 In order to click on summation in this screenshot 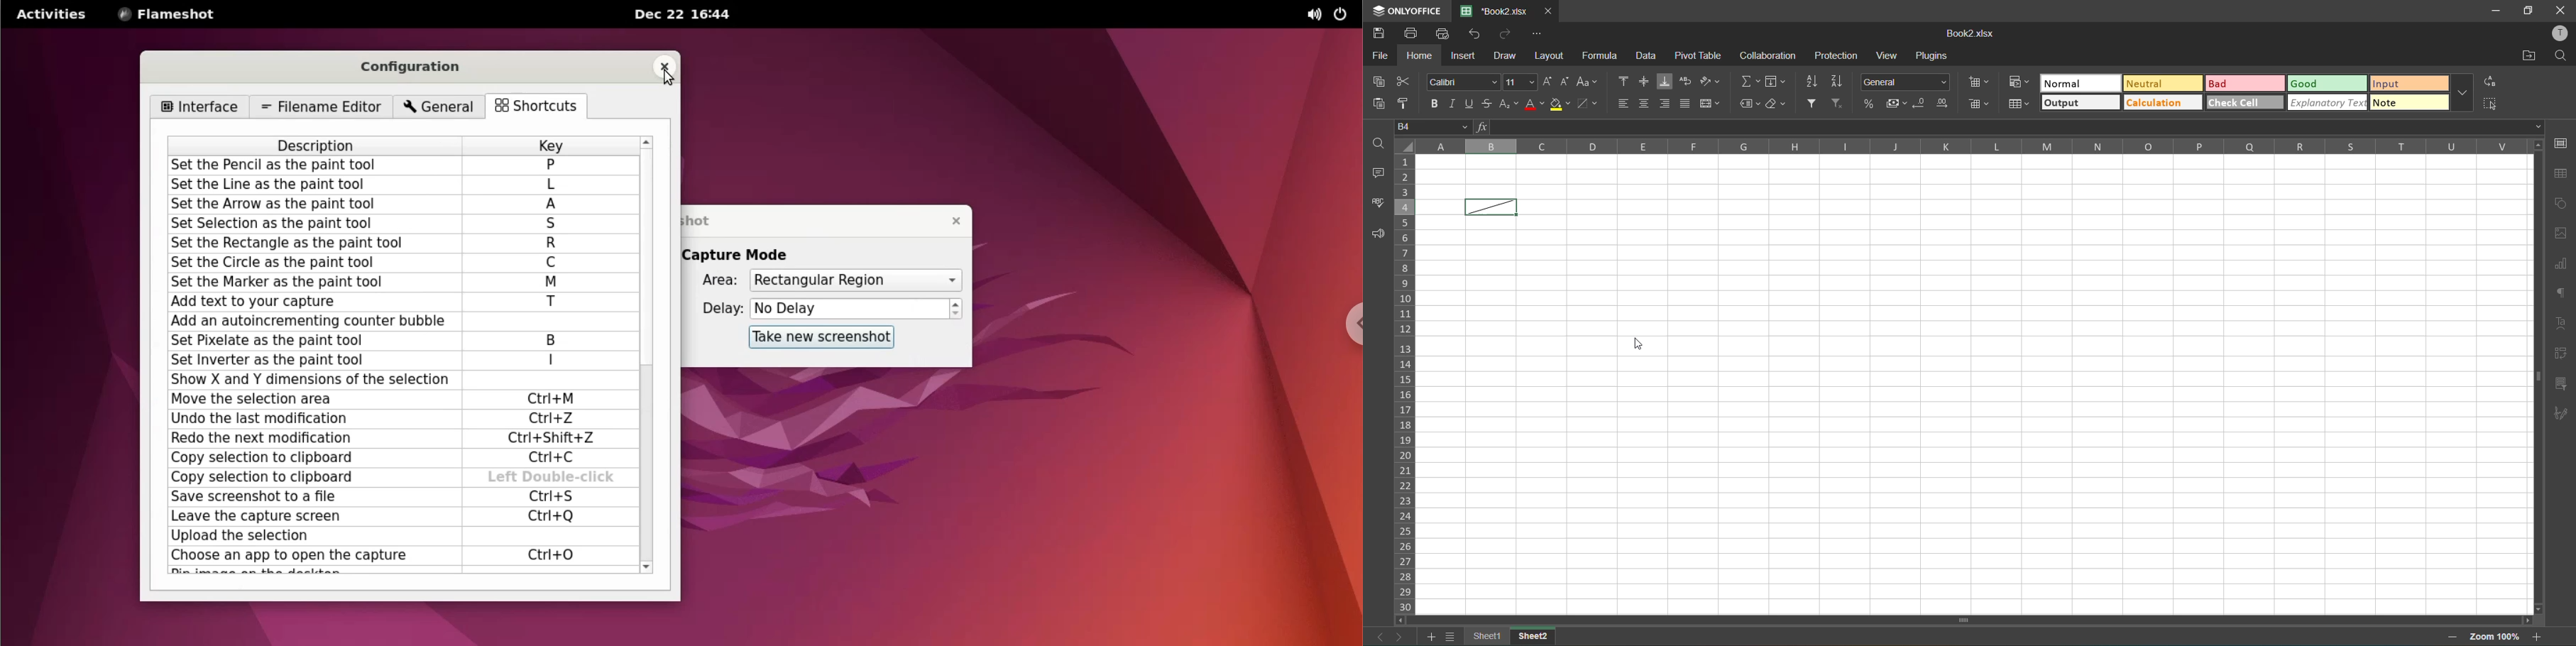, I will do `click(1751, 81)`.